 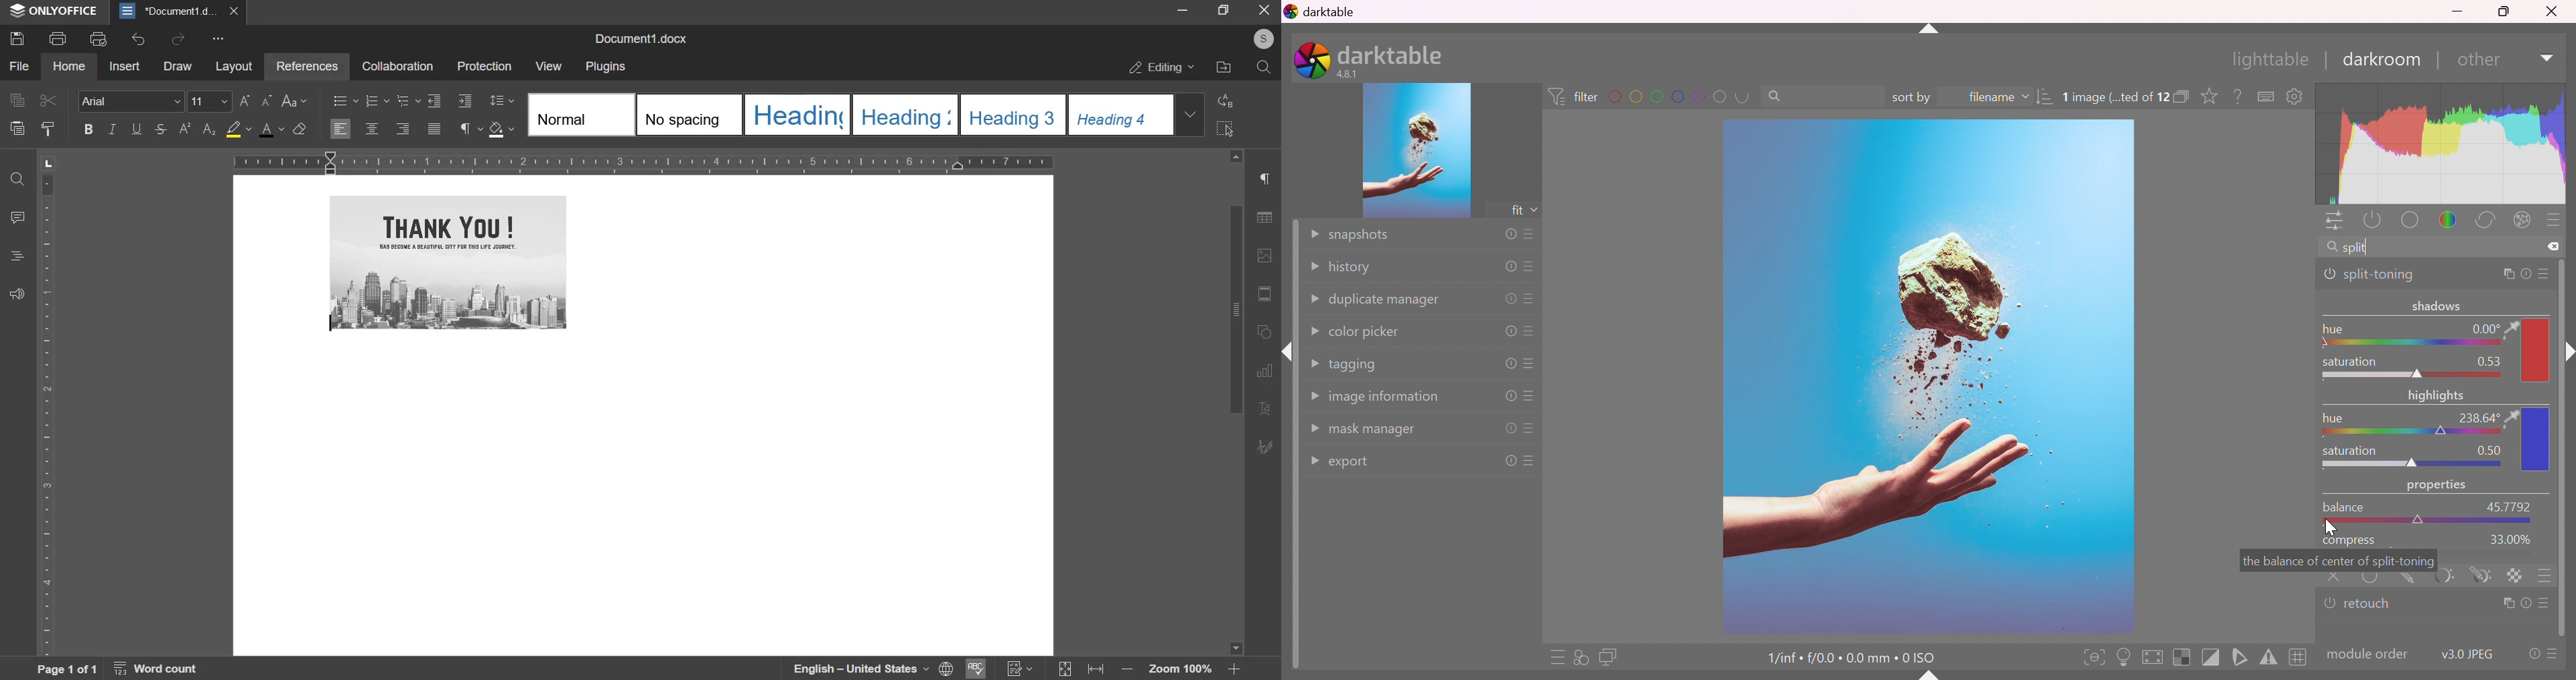 What do you see at coordinates (296, 101) in the screenshot?
I see `change case` at bounding box center [296, 101].